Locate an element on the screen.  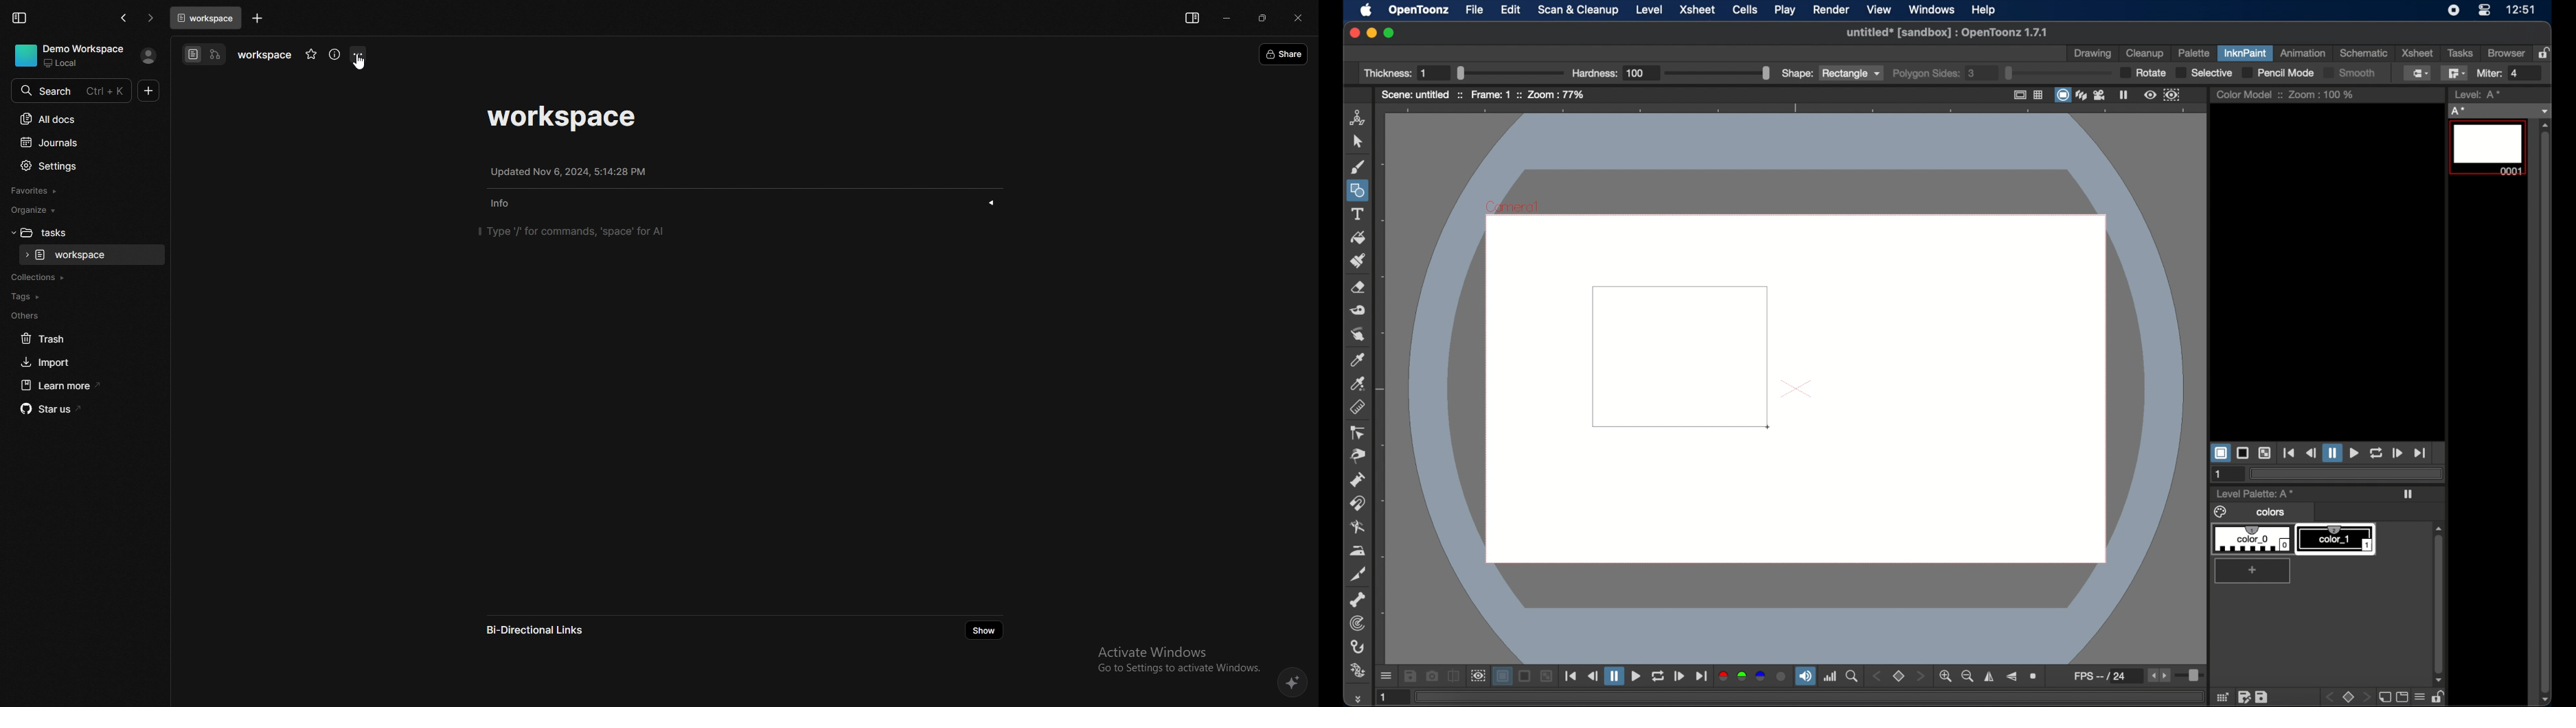
pump tool is located at coordinates (1357, 480).